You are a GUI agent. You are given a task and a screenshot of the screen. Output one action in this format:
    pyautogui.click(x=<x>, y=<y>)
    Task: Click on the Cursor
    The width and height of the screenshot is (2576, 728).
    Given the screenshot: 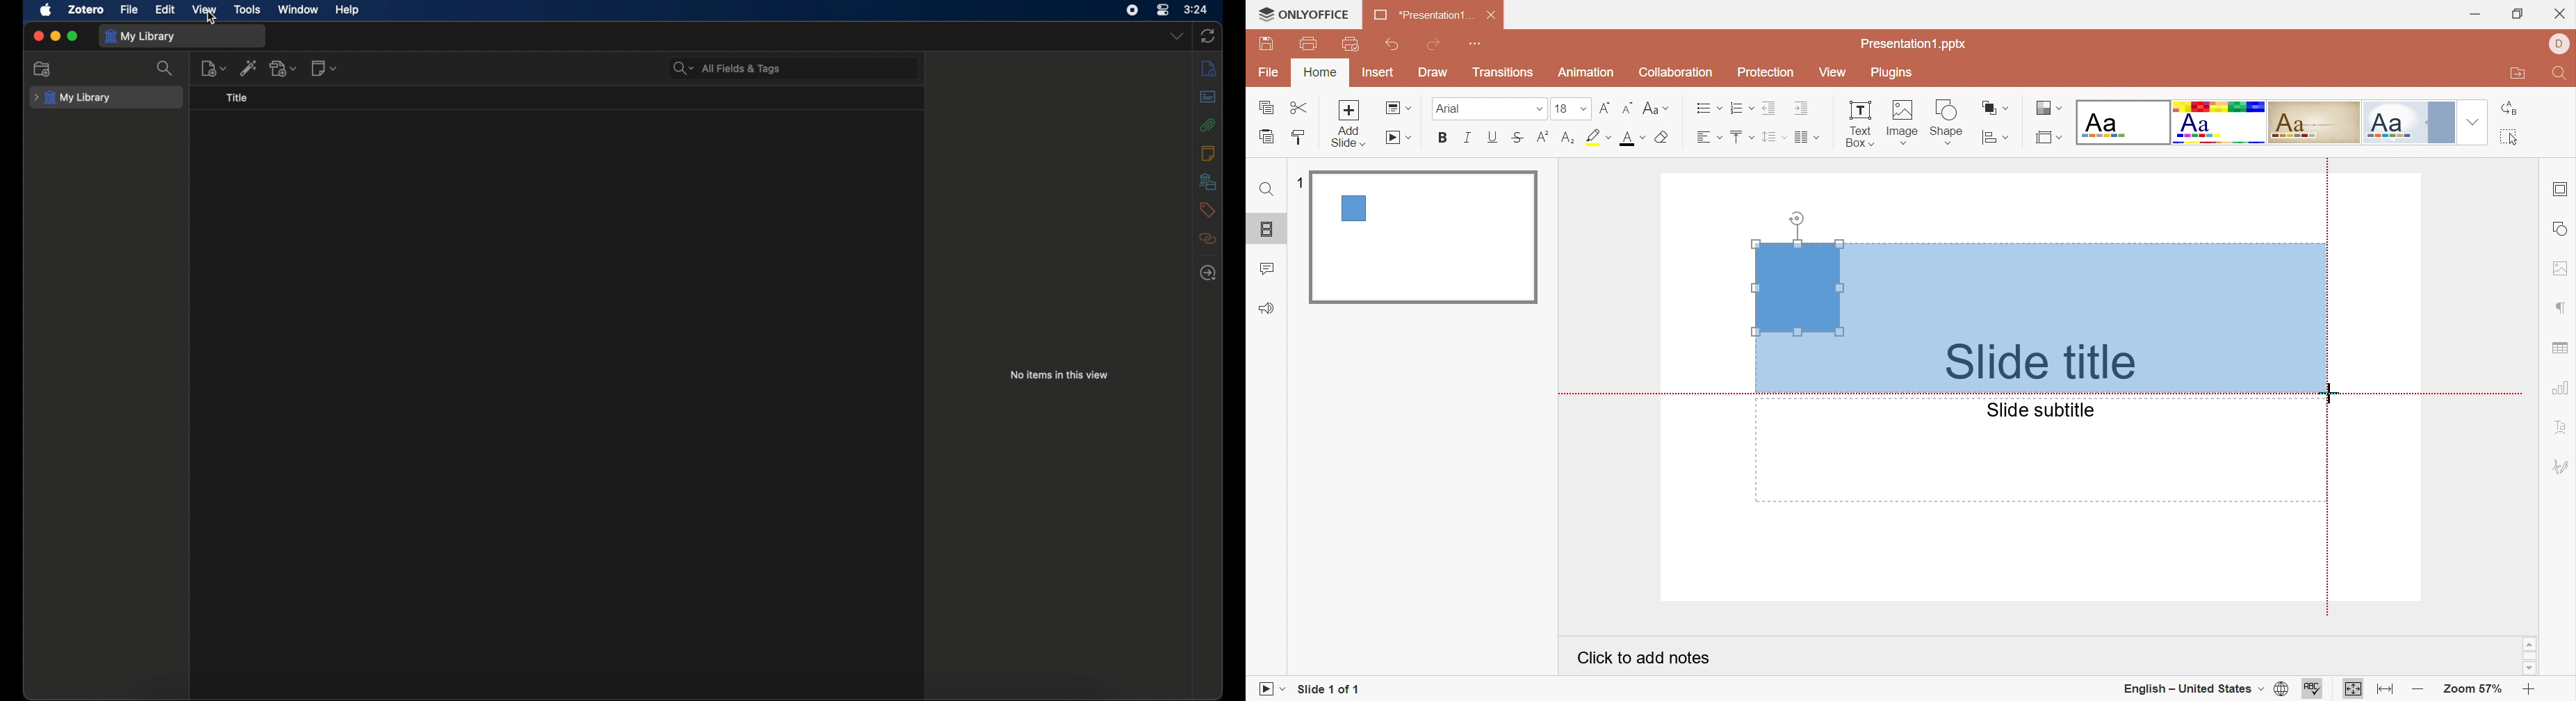 What is the action you would take?
    pyautogui.click(x=2329, y=392)
    